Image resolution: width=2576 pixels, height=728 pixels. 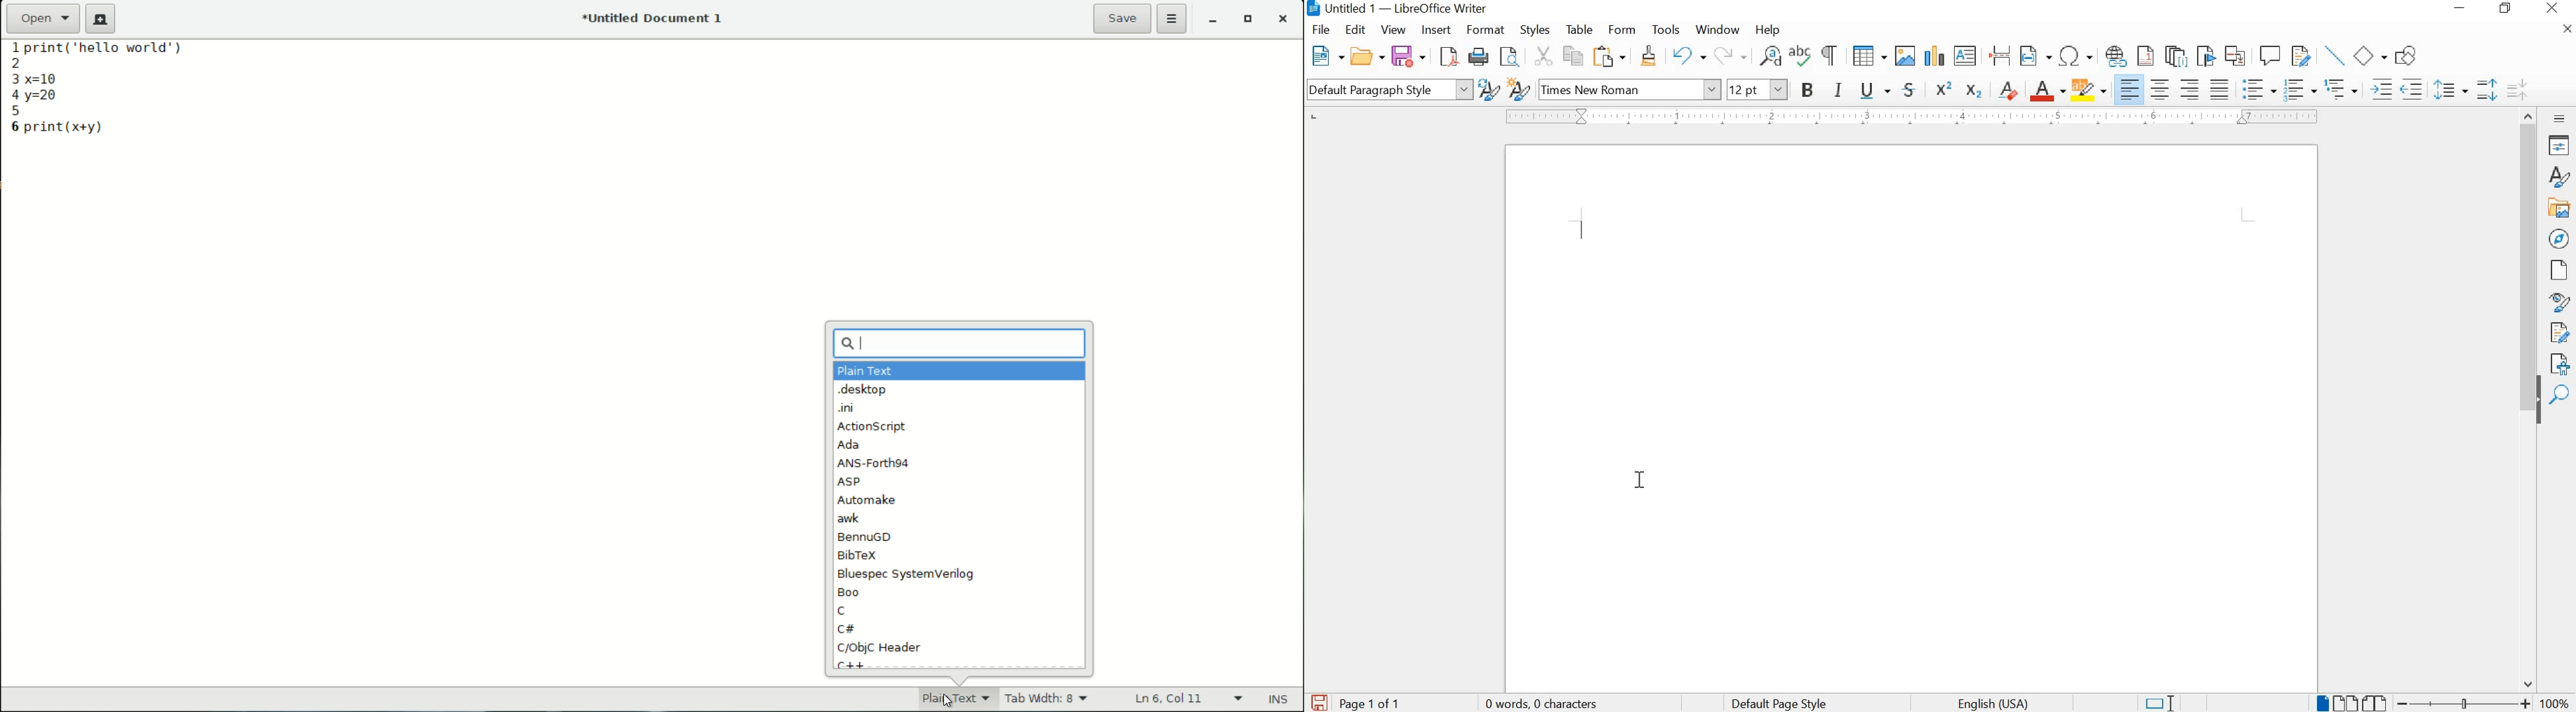 What do you see at coordinates (2379, 88) in the screenshot?
I see `INCREASE INDENT` at bounding box center [2379, 88].